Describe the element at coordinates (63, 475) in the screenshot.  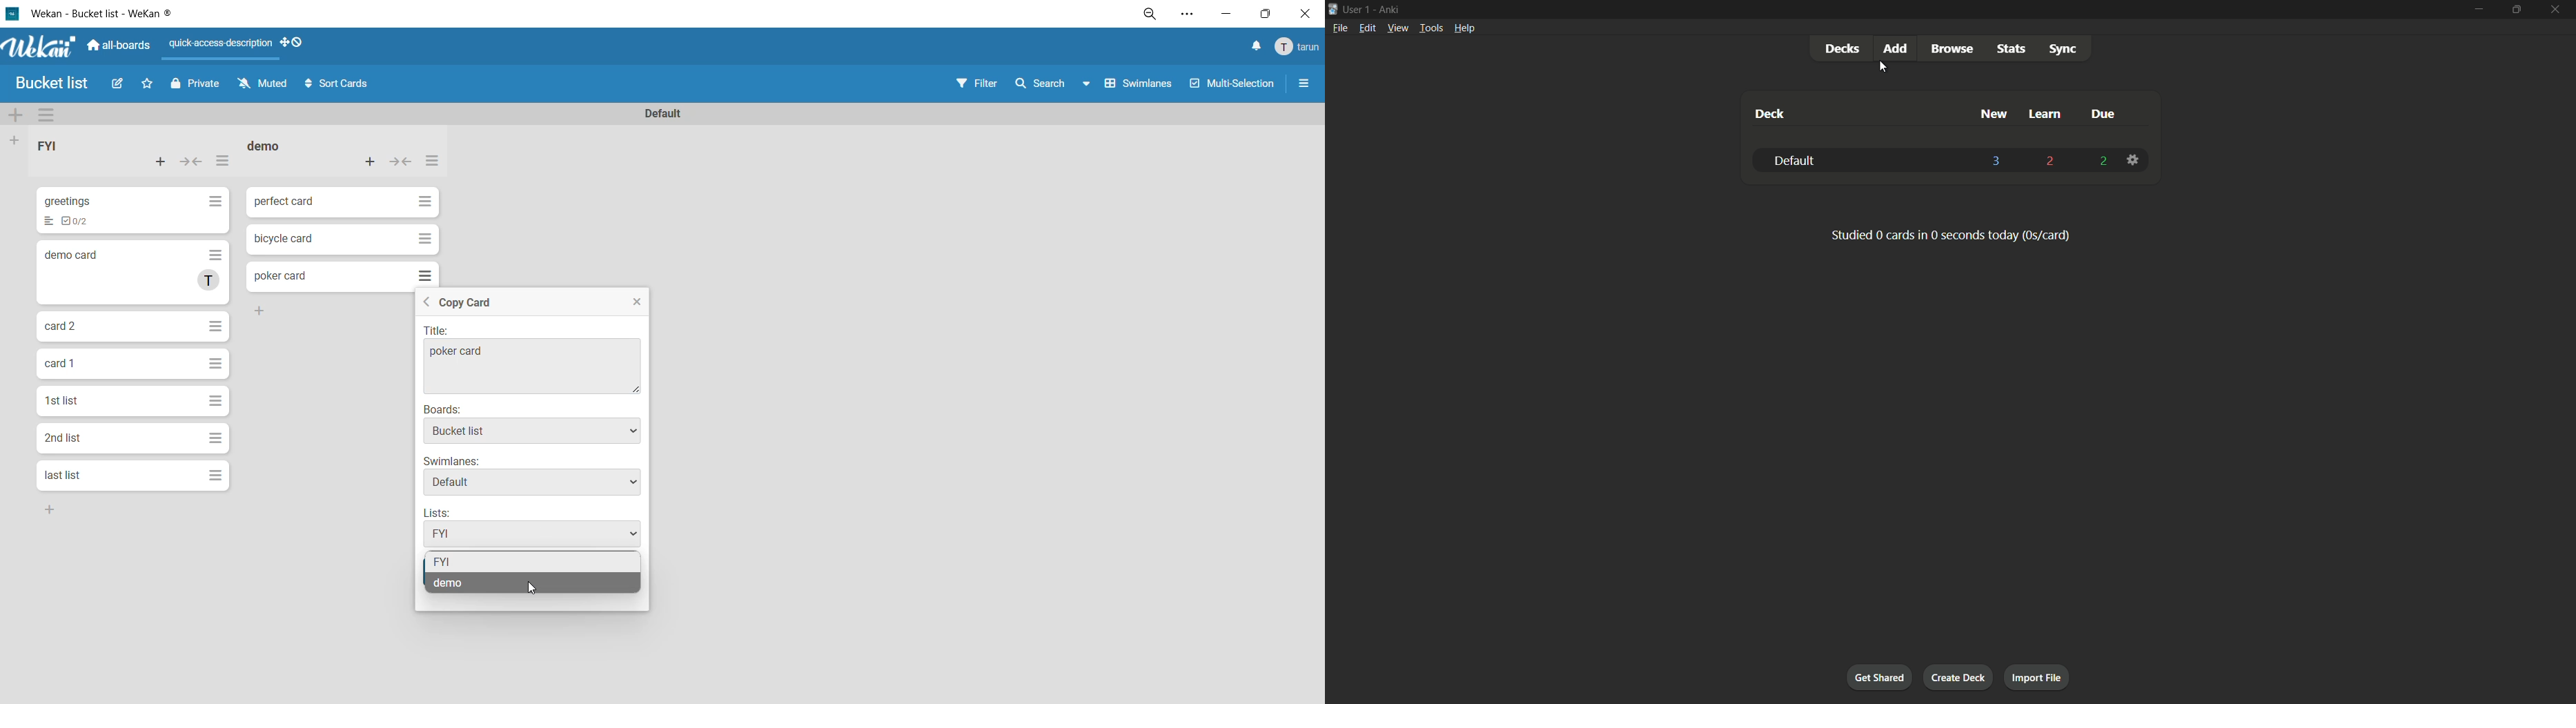
I see `last list` at that location.